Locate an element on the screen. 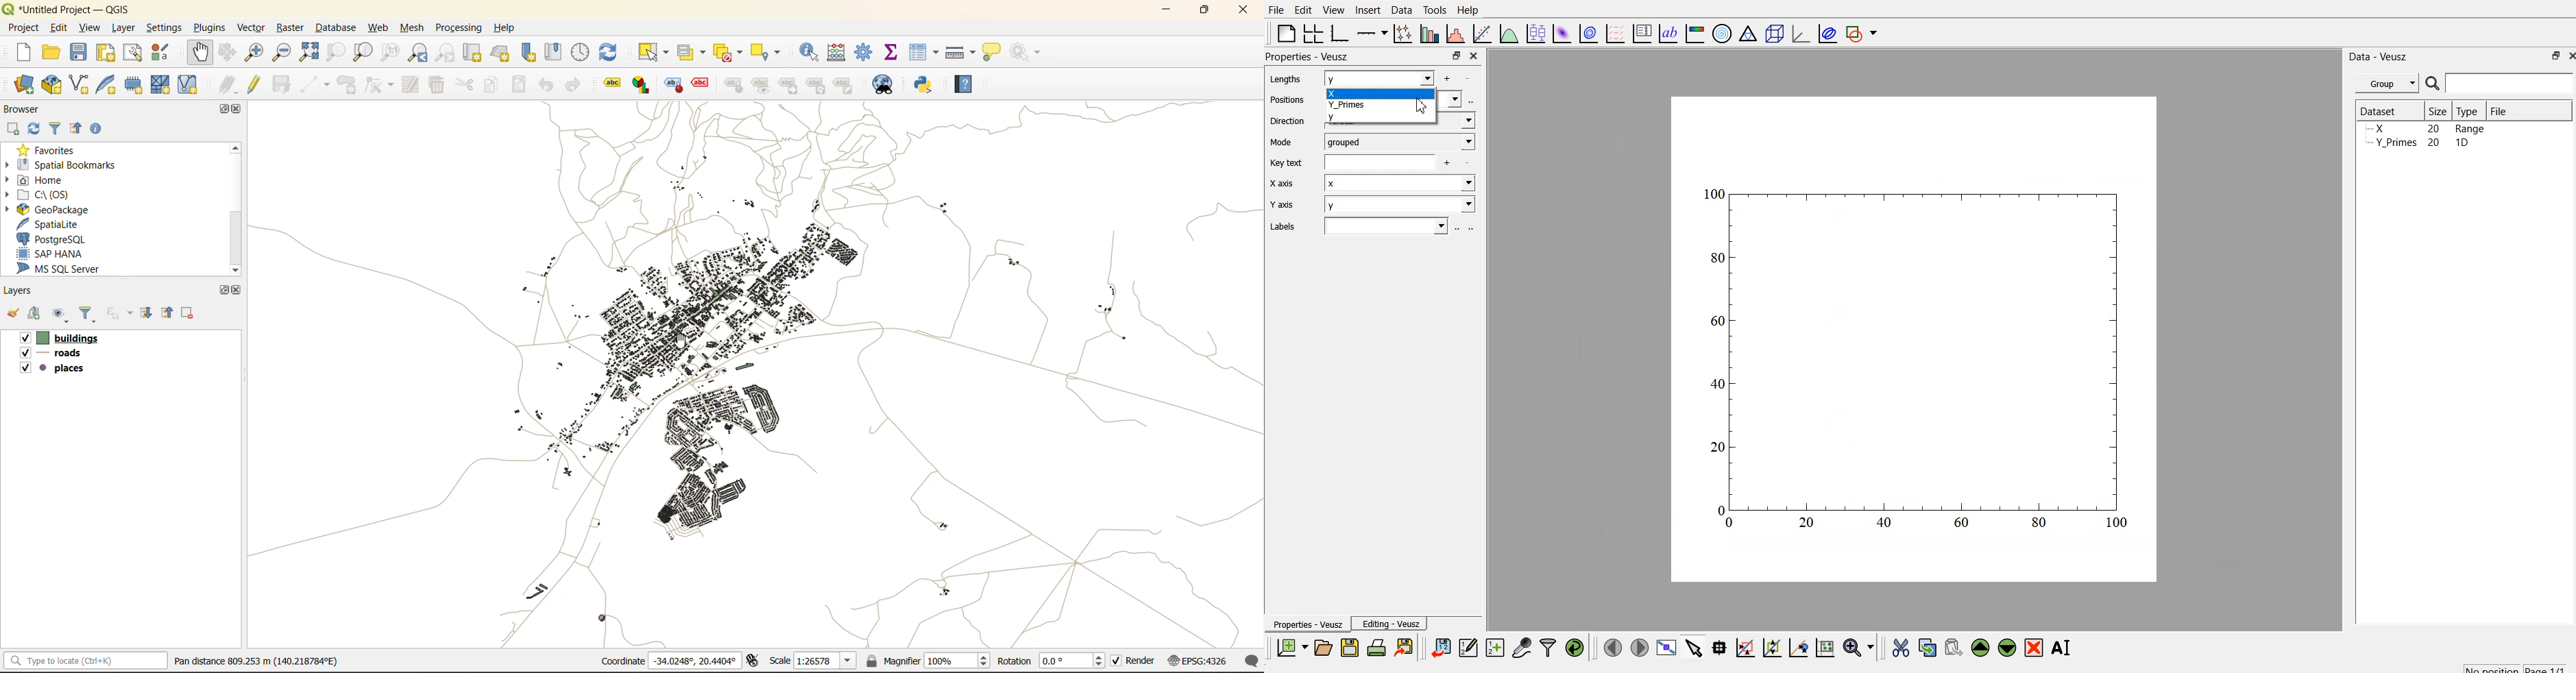 The height and width of the screenshot is (700, 2576). move down the widget  is located at coordinates (2006, 648).